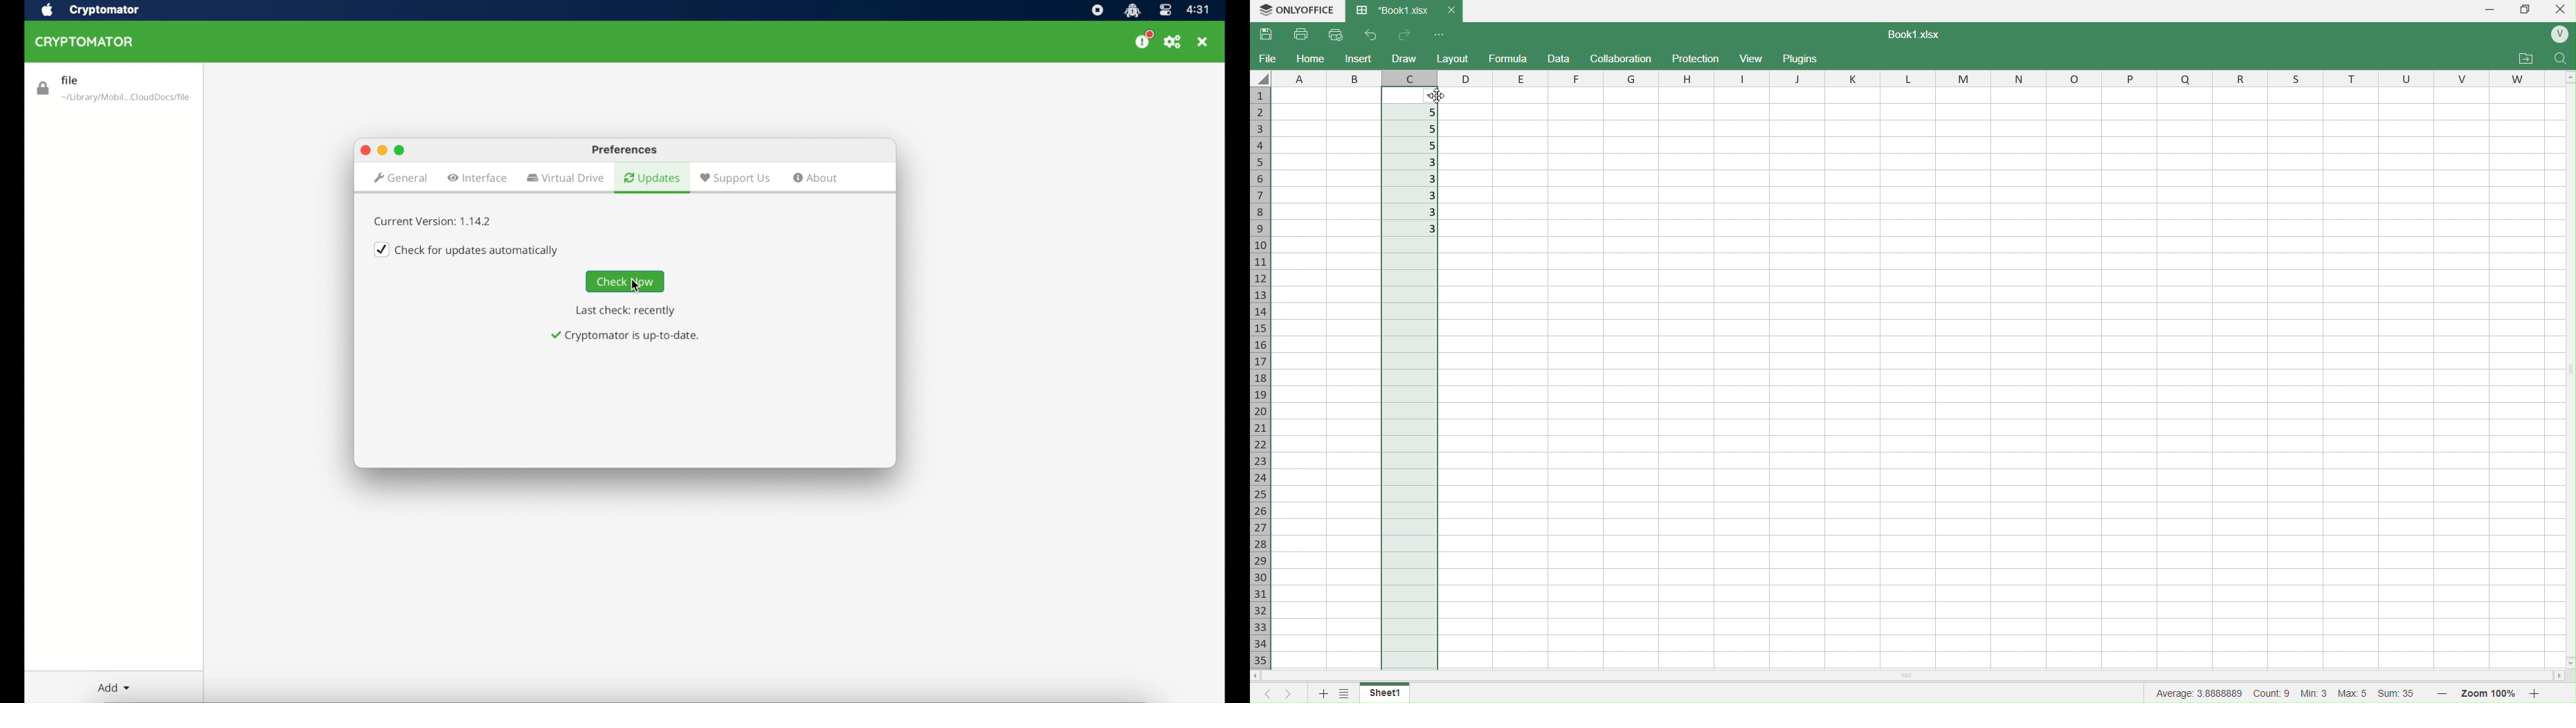 Image resolution: width=2576 pixels, height=728 pixels. I want to click on add dropdown, so click(114, 688).